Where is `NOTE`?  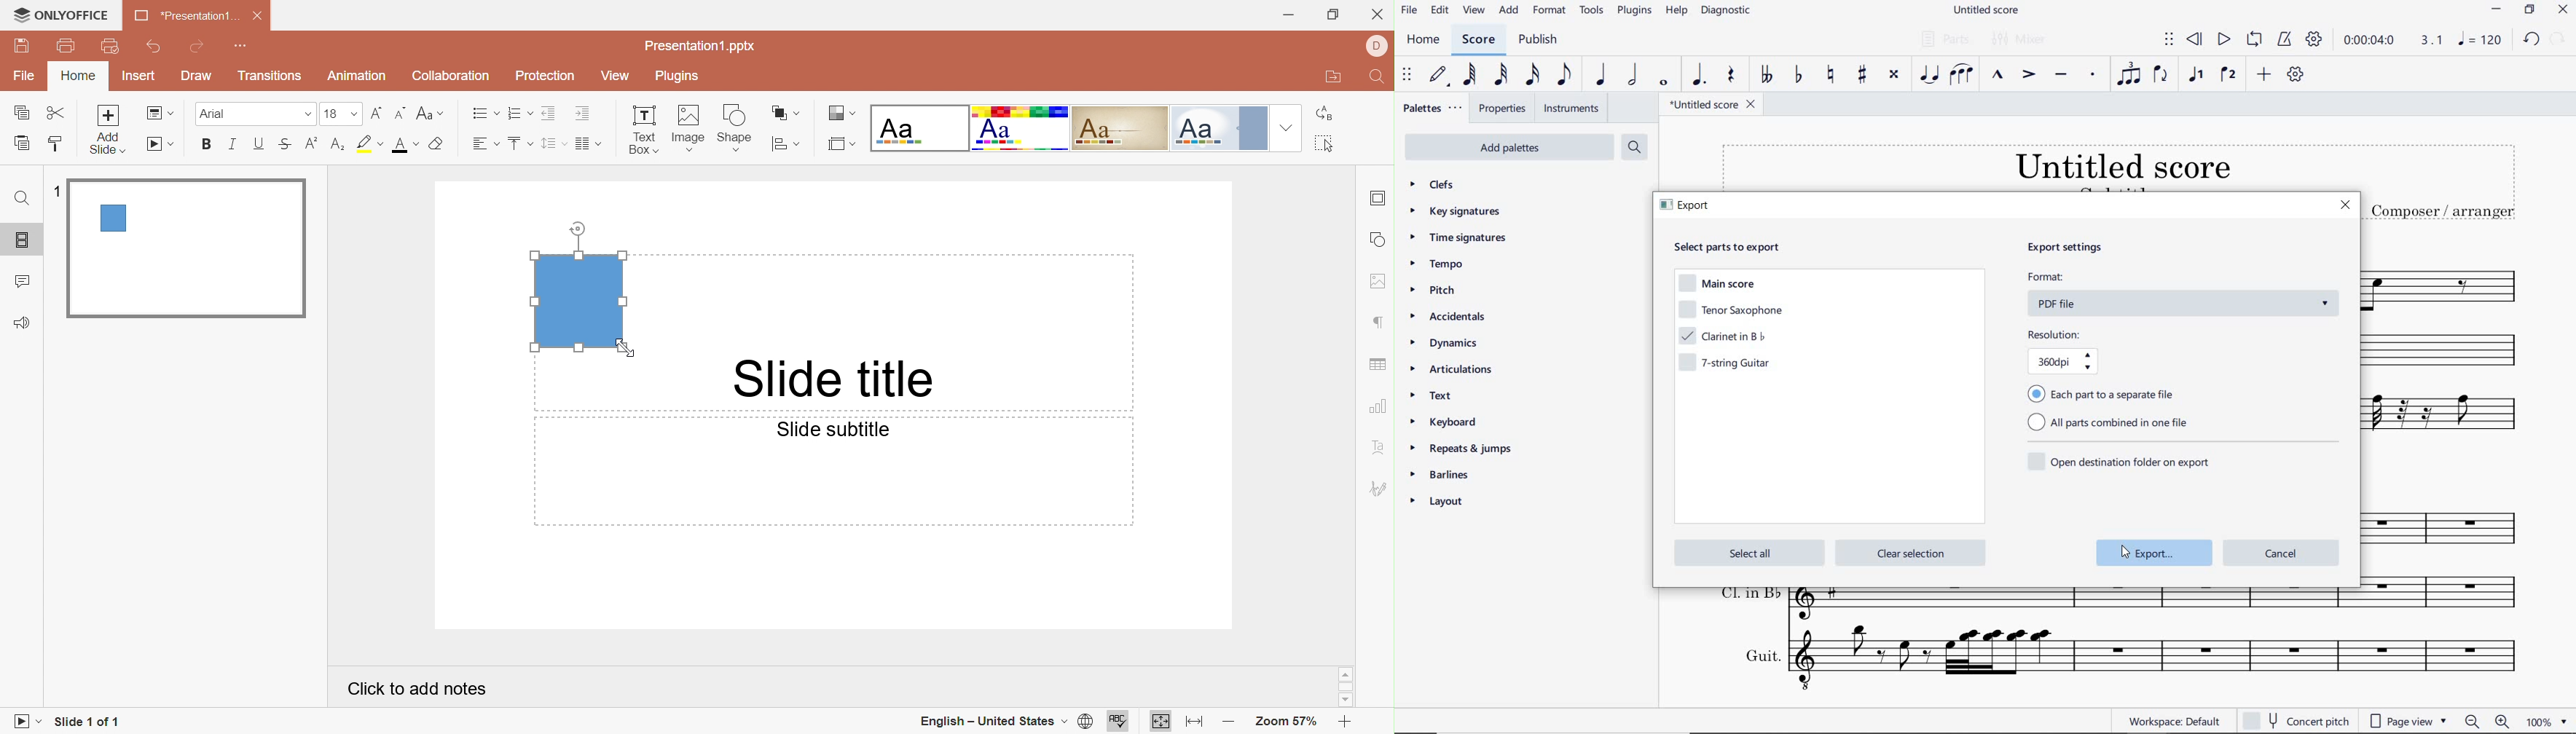
NOTE is located at coordinates (2480, 39).